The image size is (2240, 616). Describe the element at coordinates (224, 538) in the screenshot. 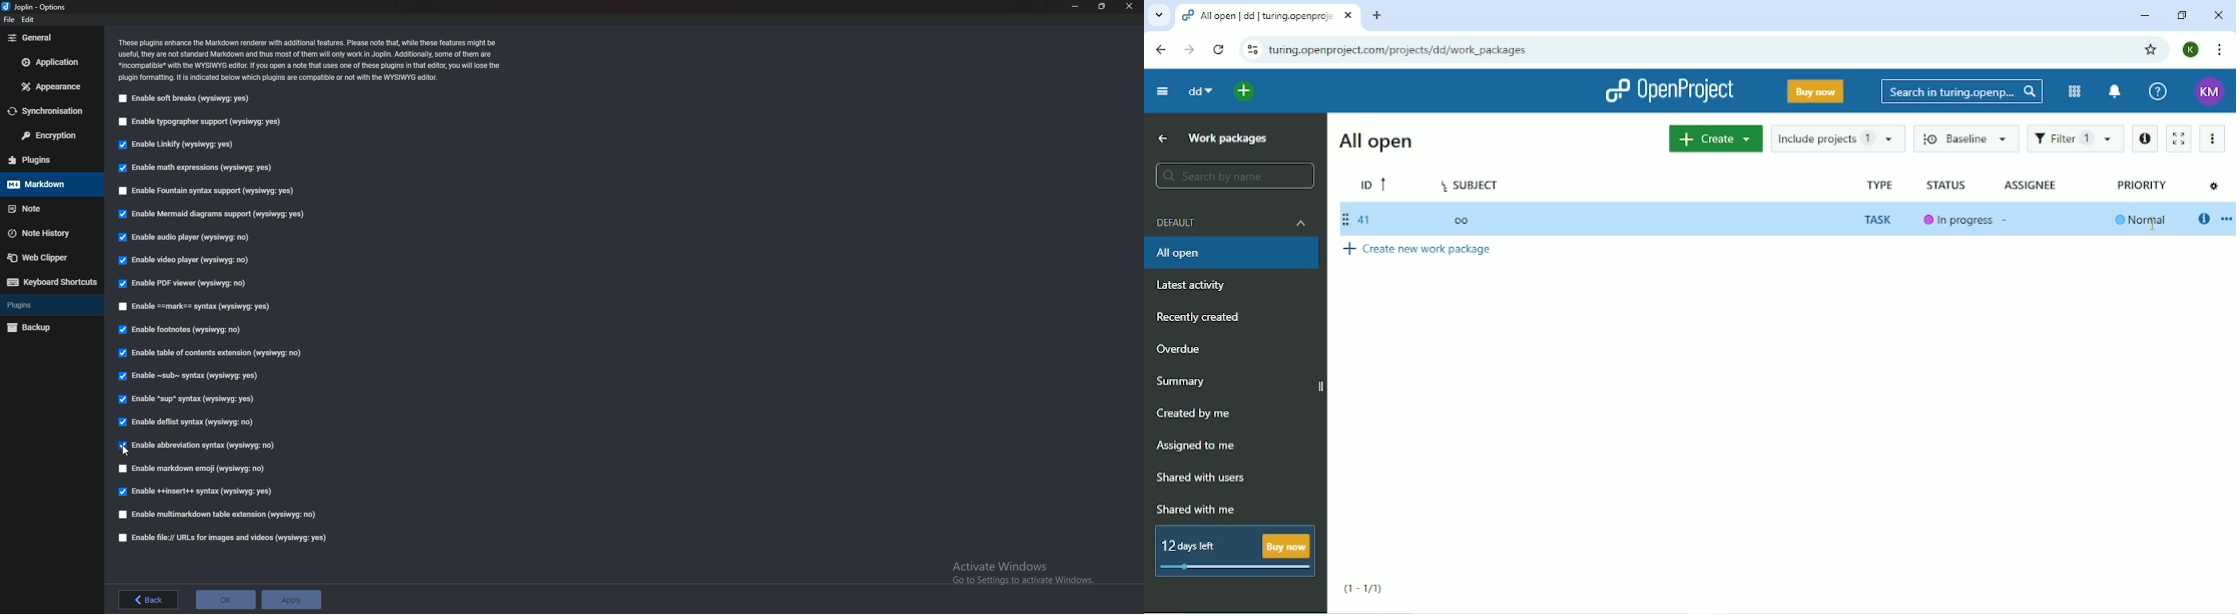

I see `Enable file urls for images and videos` at that location.